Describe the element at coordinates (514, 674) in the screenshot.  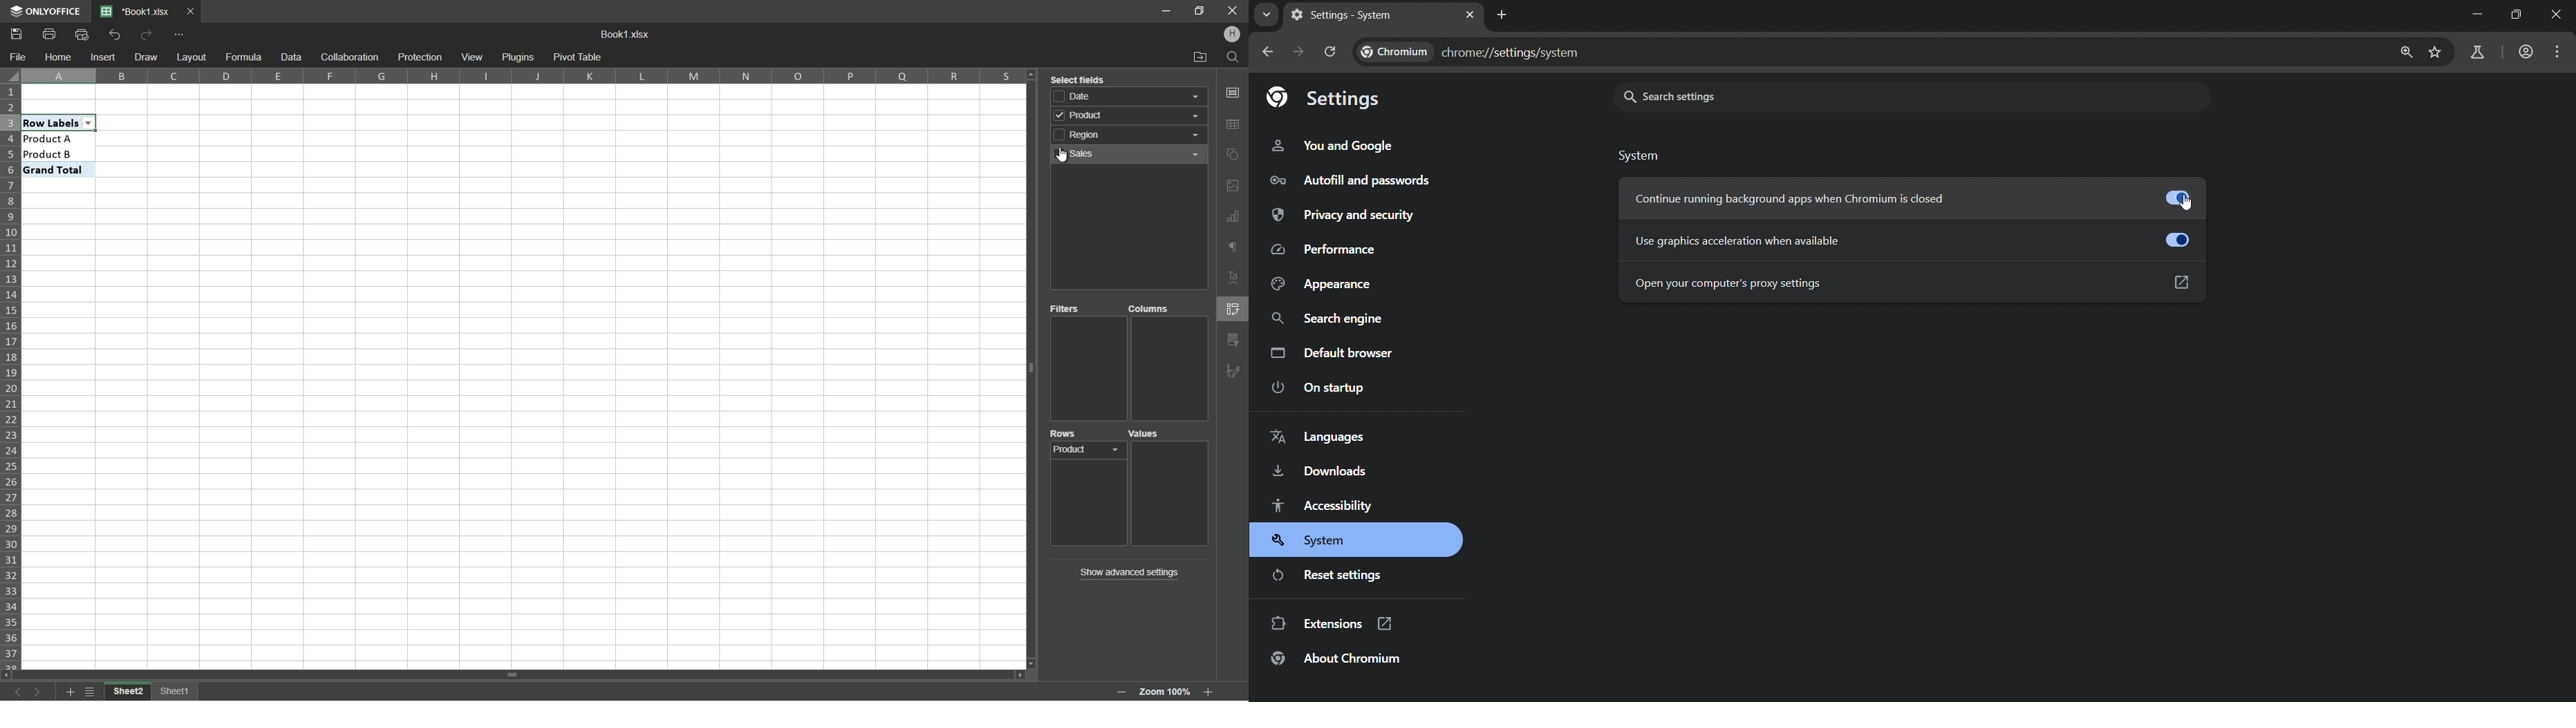
I see `scroll bar` at that location.